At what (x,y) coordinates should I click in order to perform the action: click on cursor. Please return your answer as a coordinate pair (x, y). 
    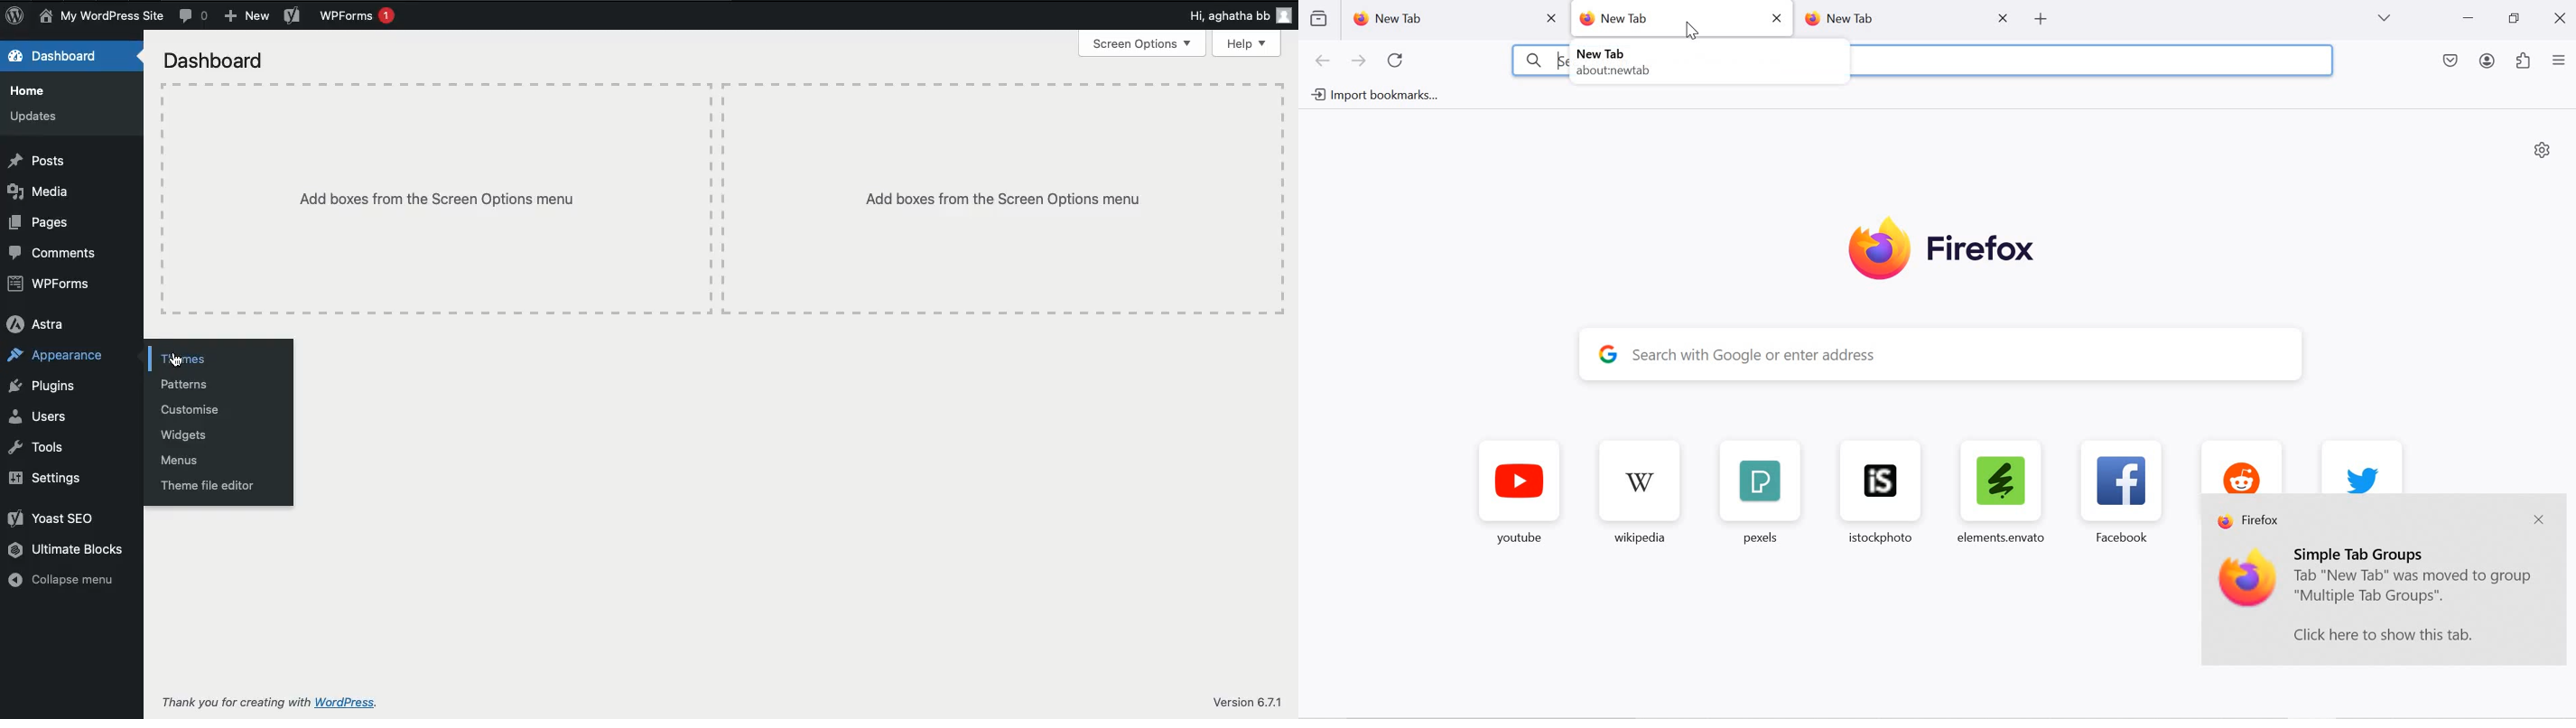
    Looking at the image, I should click on (1693, 31).